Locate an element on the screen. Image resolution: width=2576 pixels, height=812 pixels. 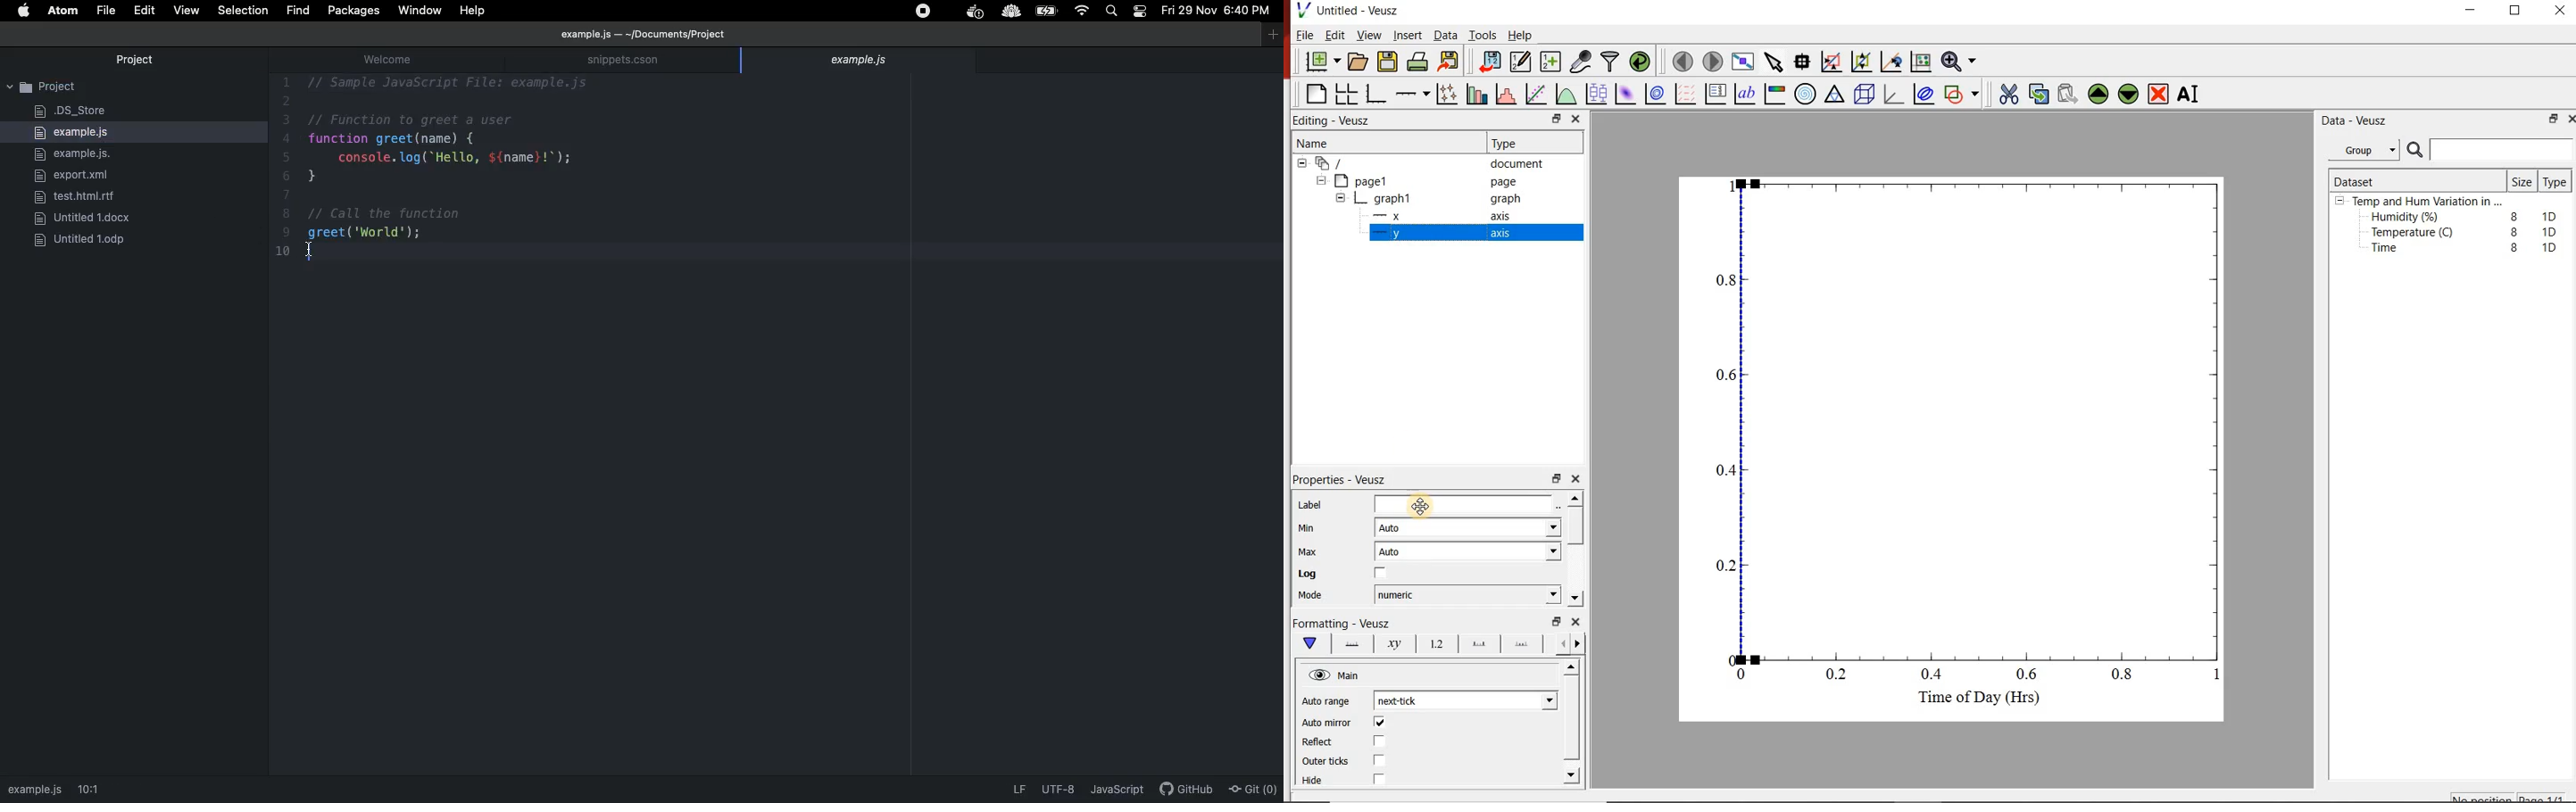
close is located at coordinates (2569, 118).